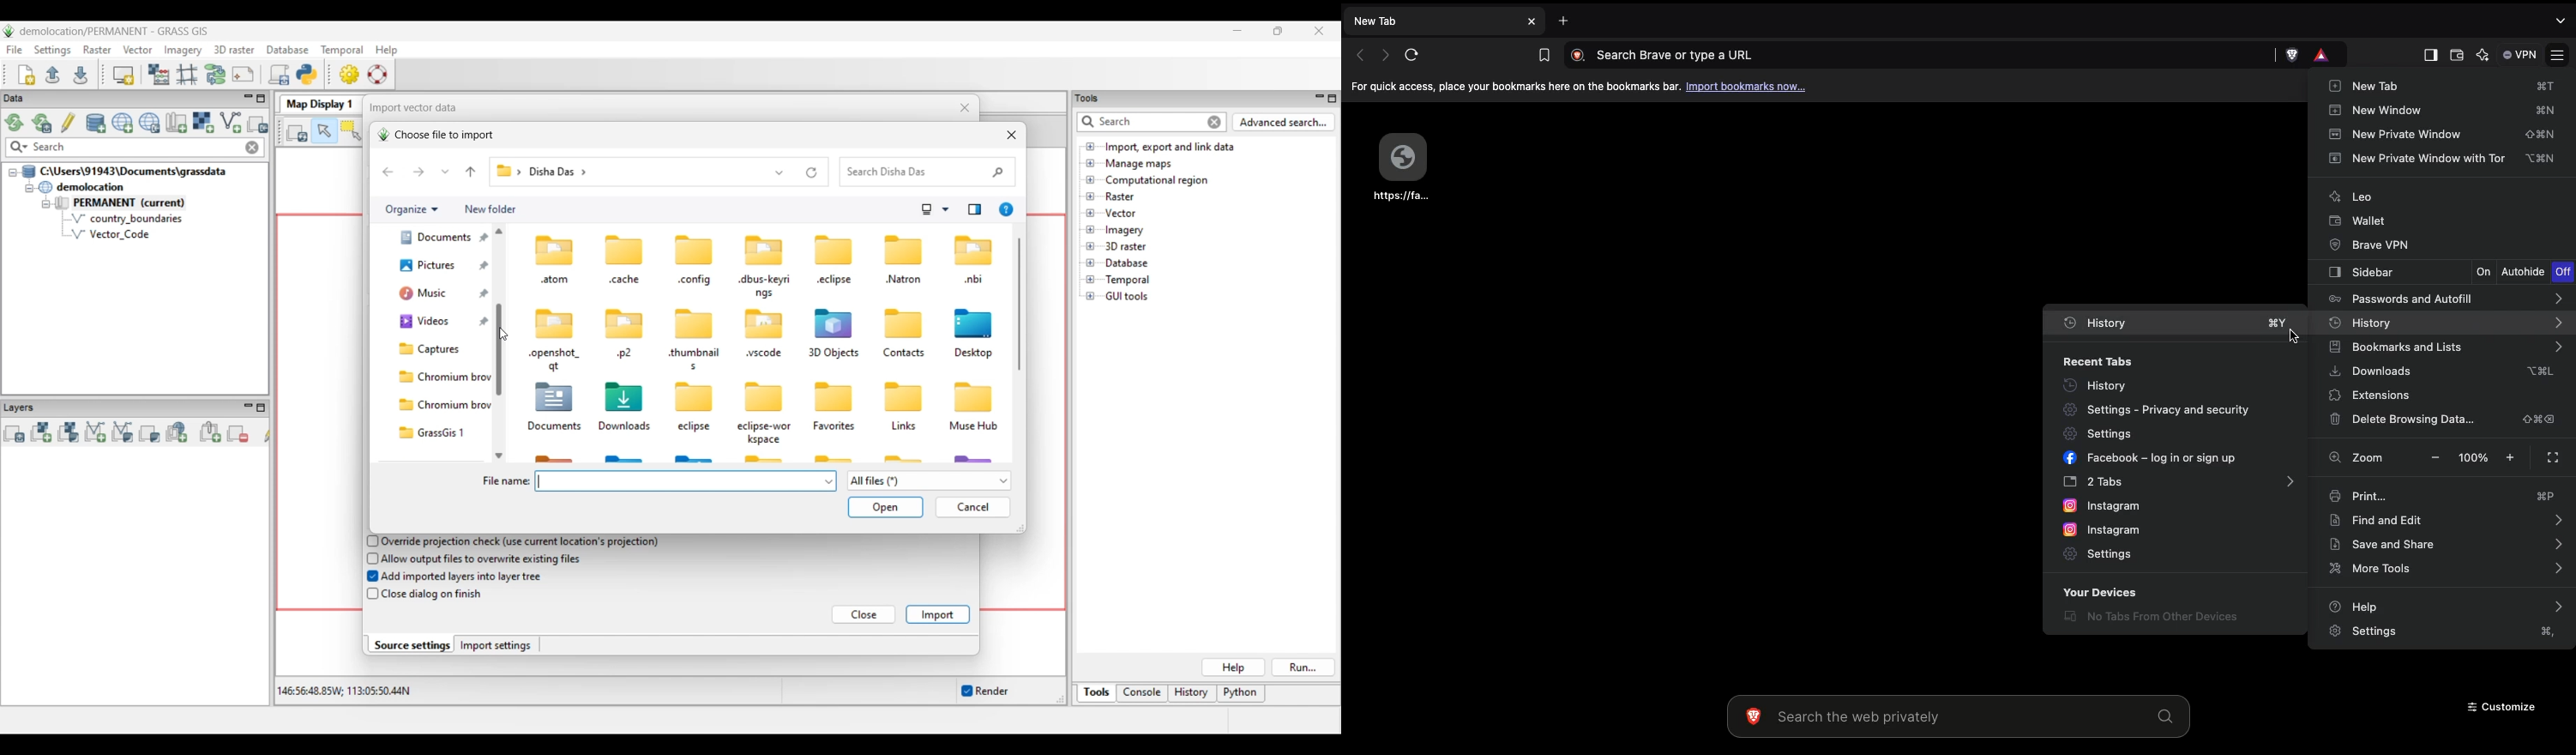 This screenshot has height=756, width=2576. Describe the element at coordinates (2433, 372) in the screenshot. I see `Downloads` at that location.